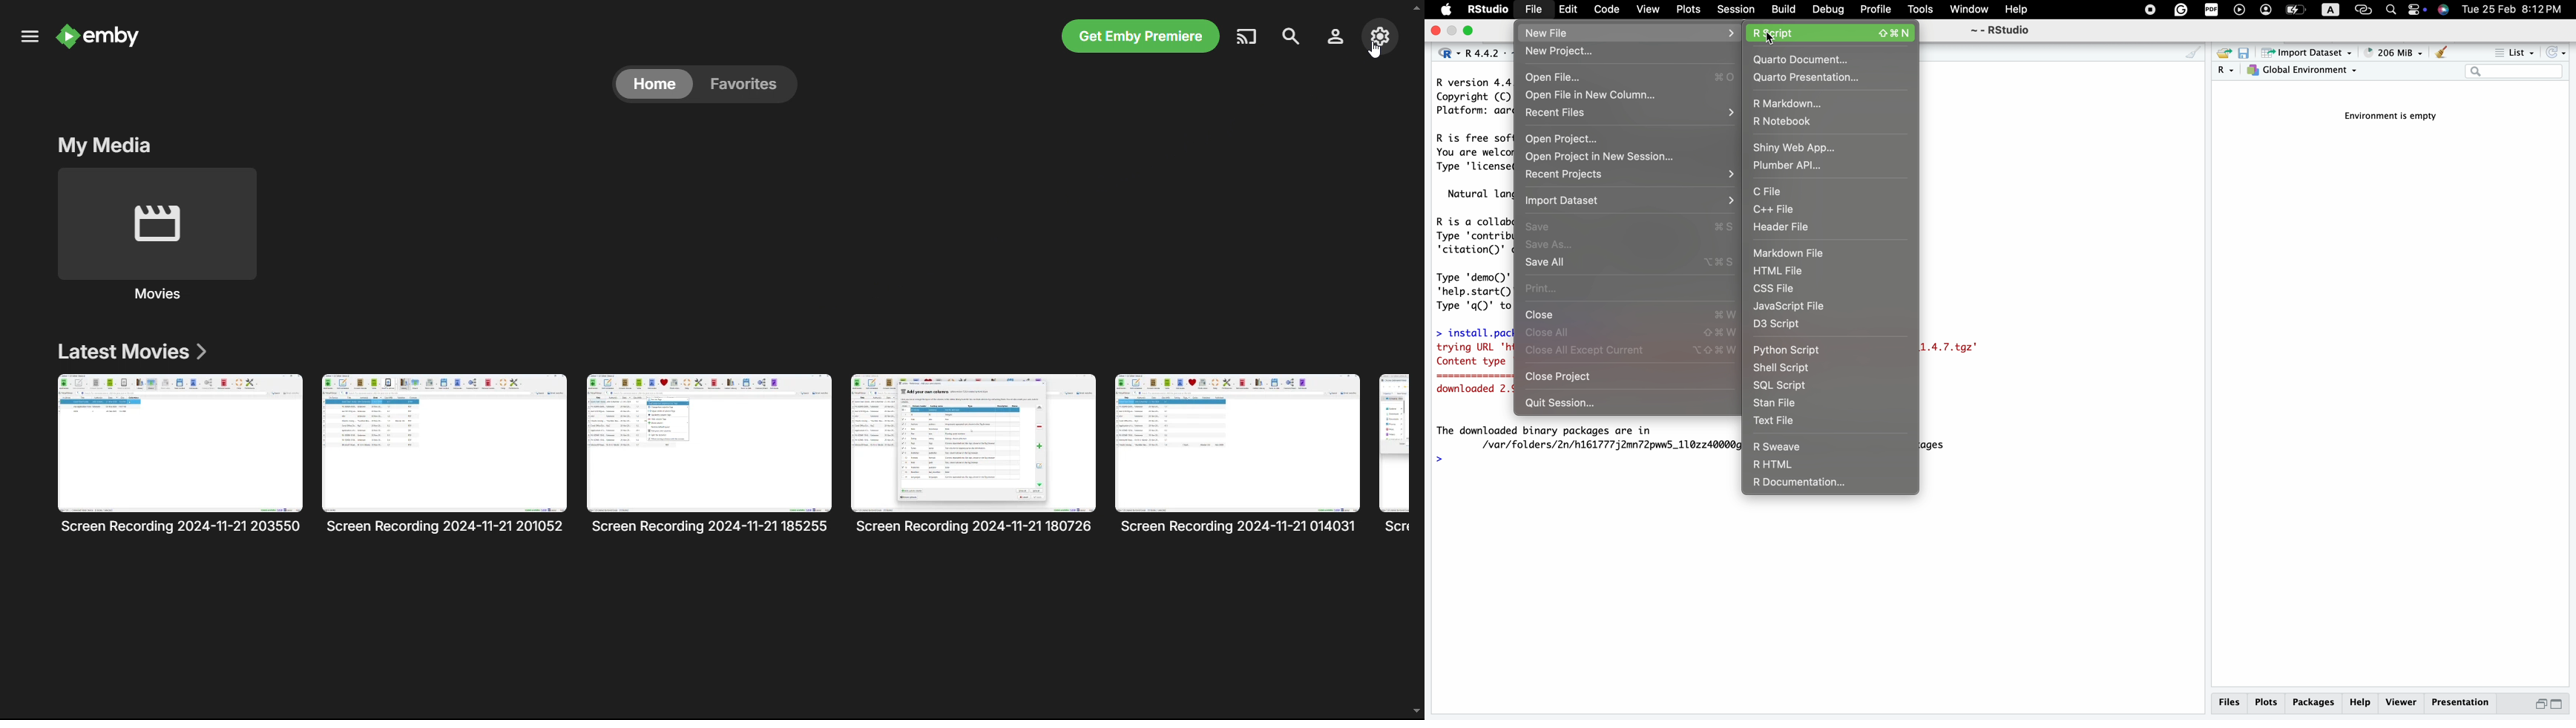 This screenshot has height=728, width=2576. I want to click on file, so click(1533, 9).